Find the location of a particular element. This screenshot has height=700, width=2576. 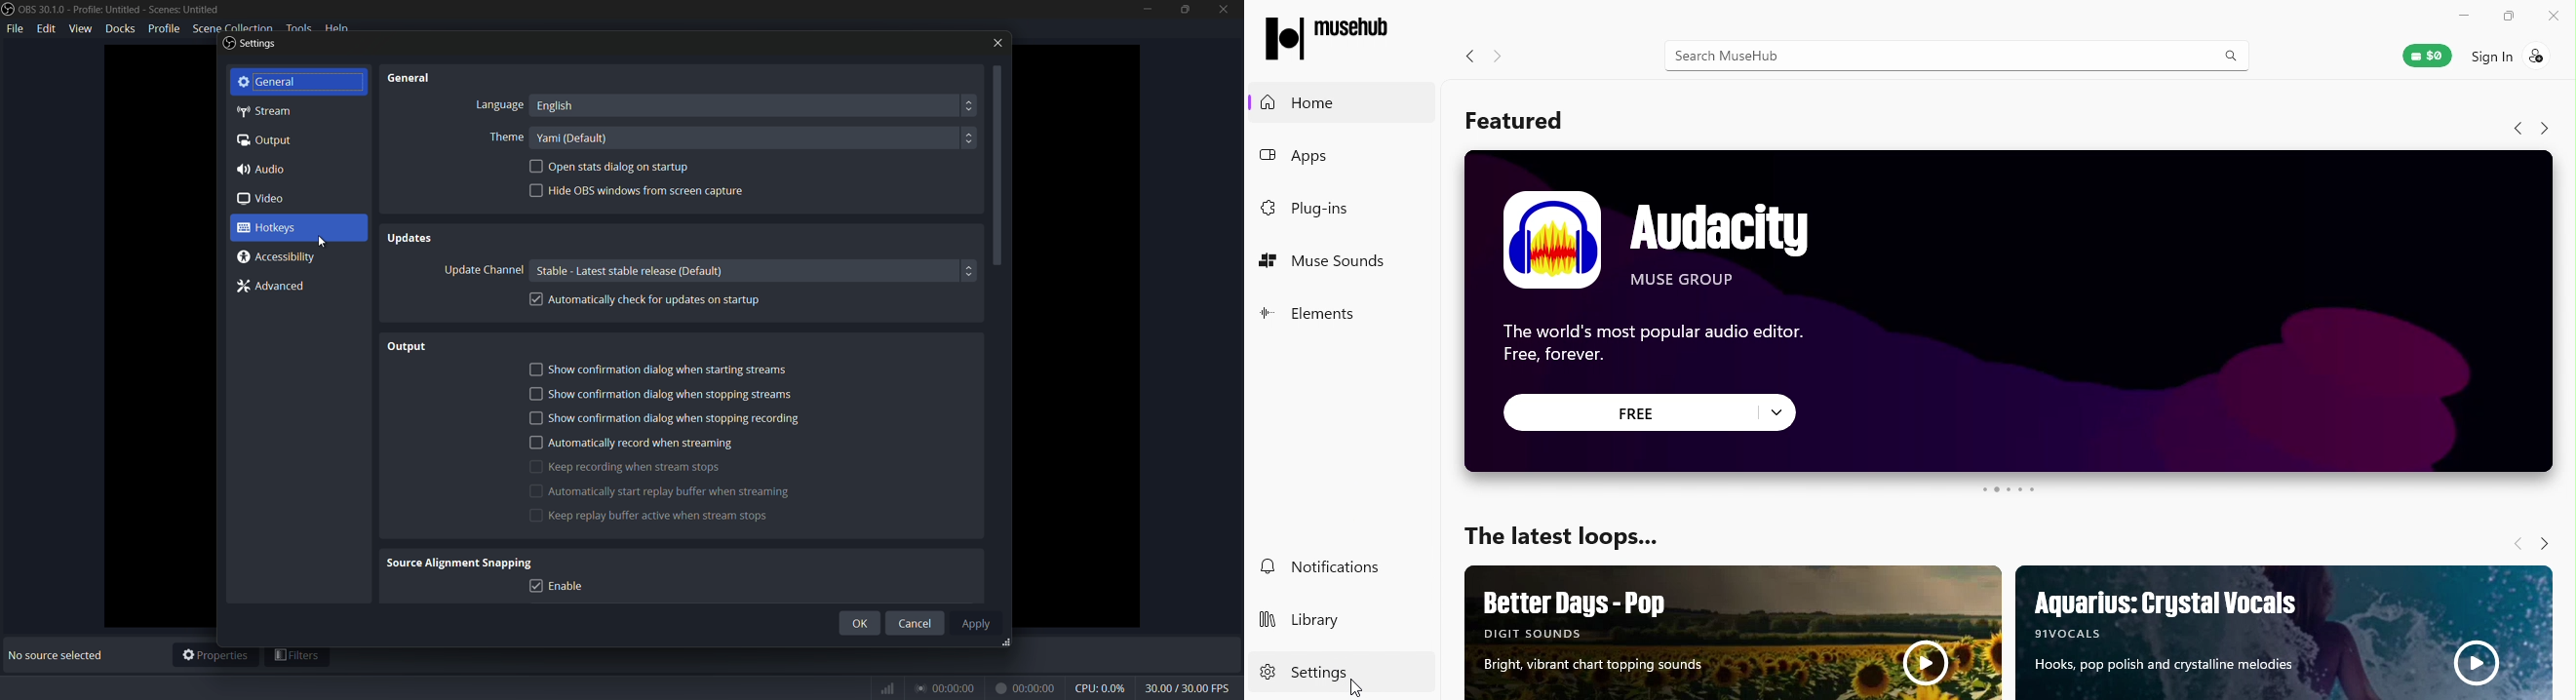

timer is located at coordinates (968, 688).